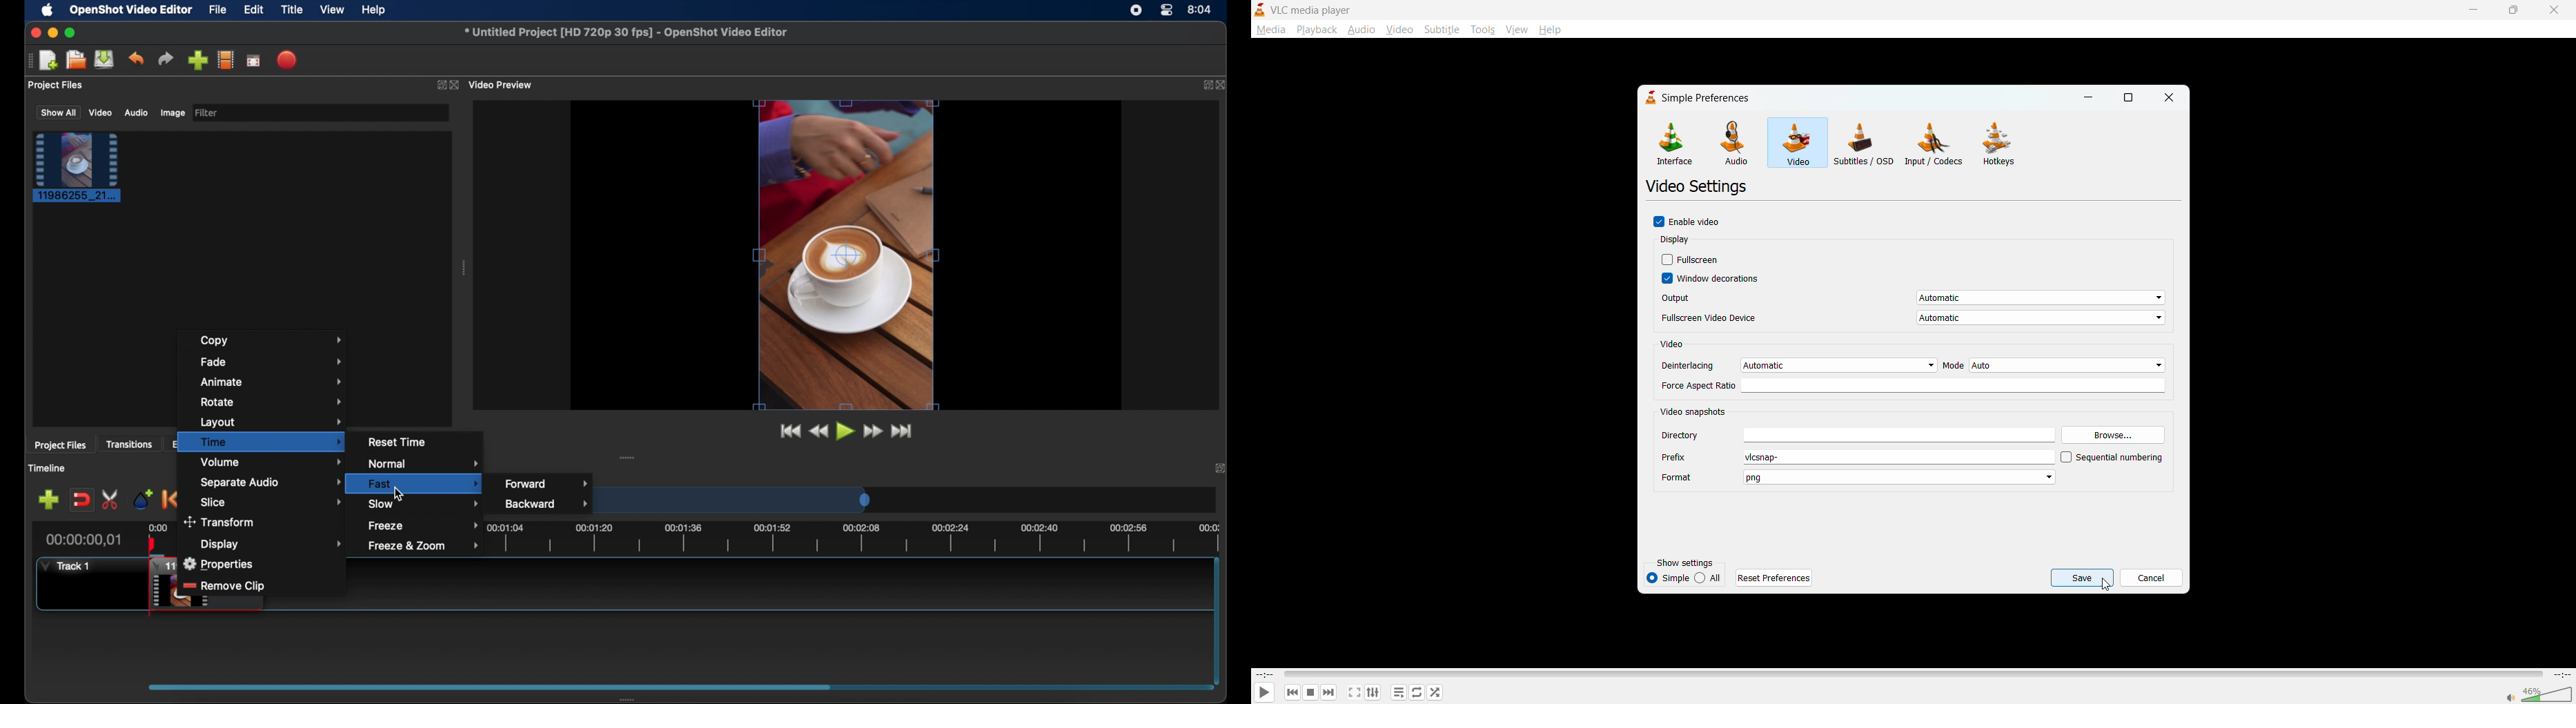 The width and height of the screenshot is (2576, 728). Describe the element at coordinates (1667, 577) in the screenshot. I see `simple` at that location.